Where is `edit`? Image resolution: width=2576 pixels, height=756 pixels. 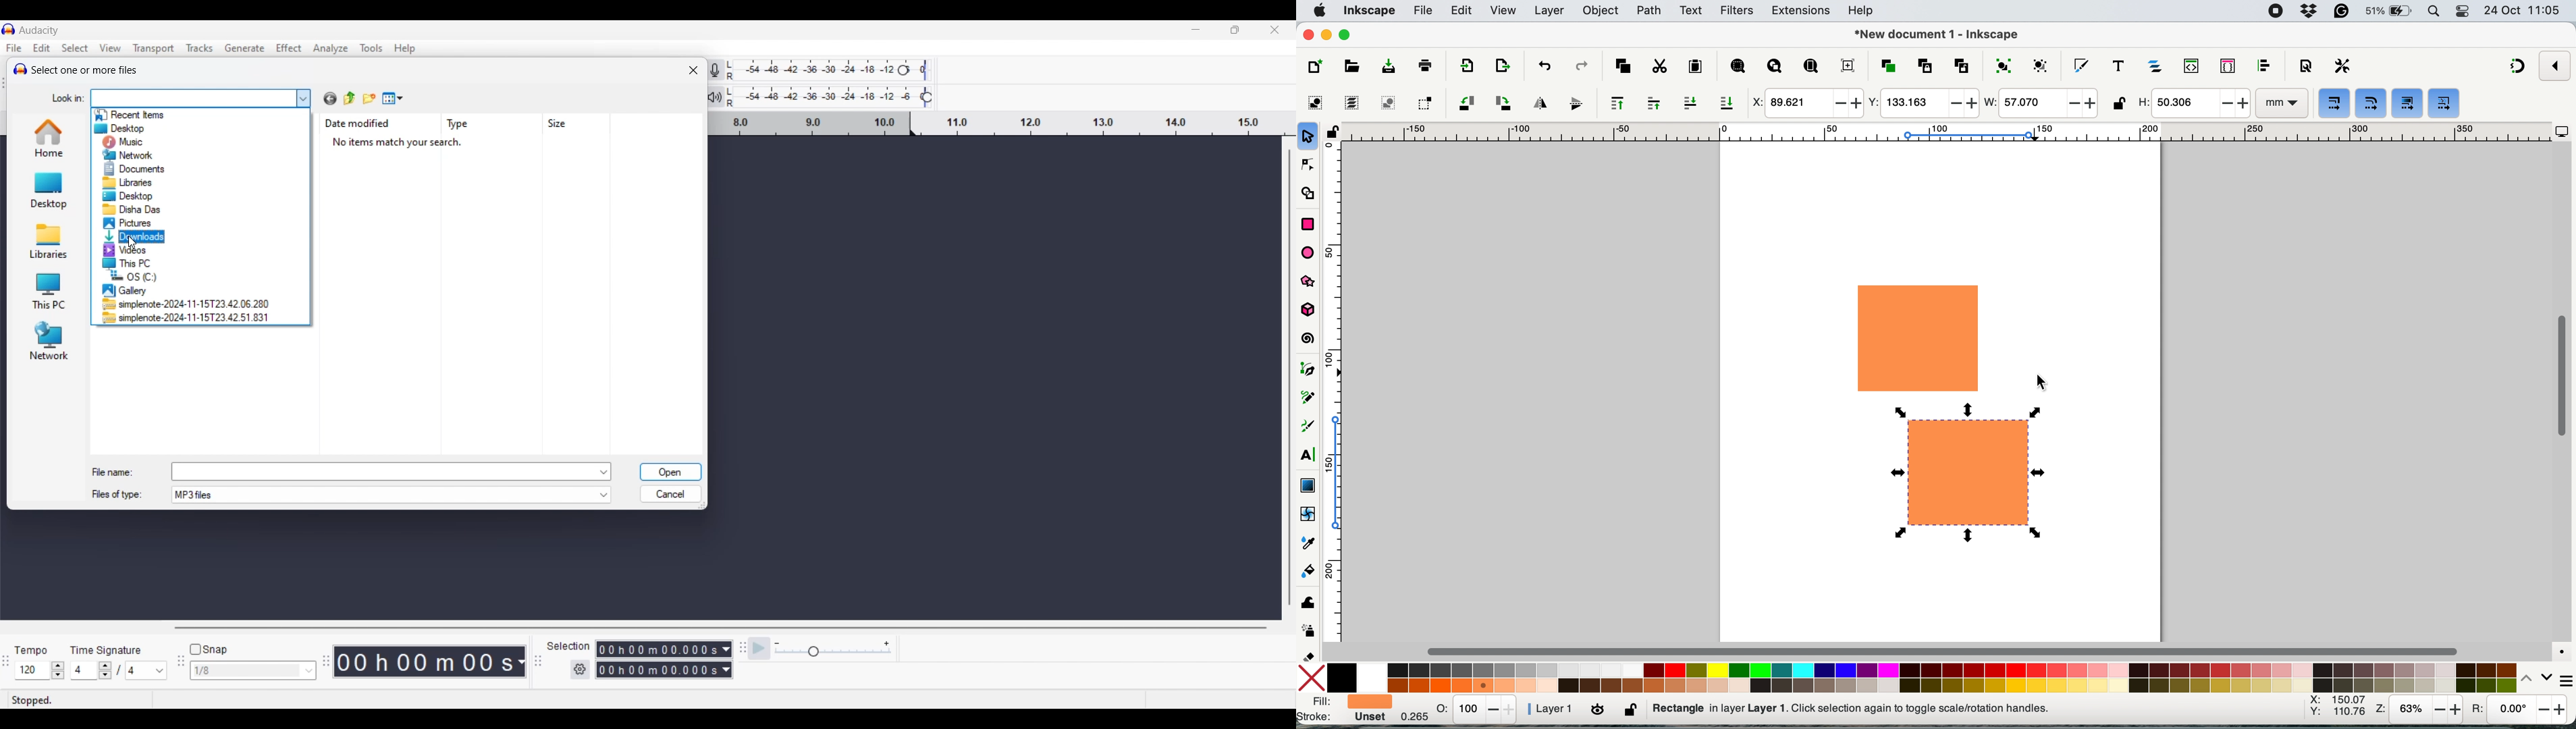
edit is located at coordinates (1463, 12).